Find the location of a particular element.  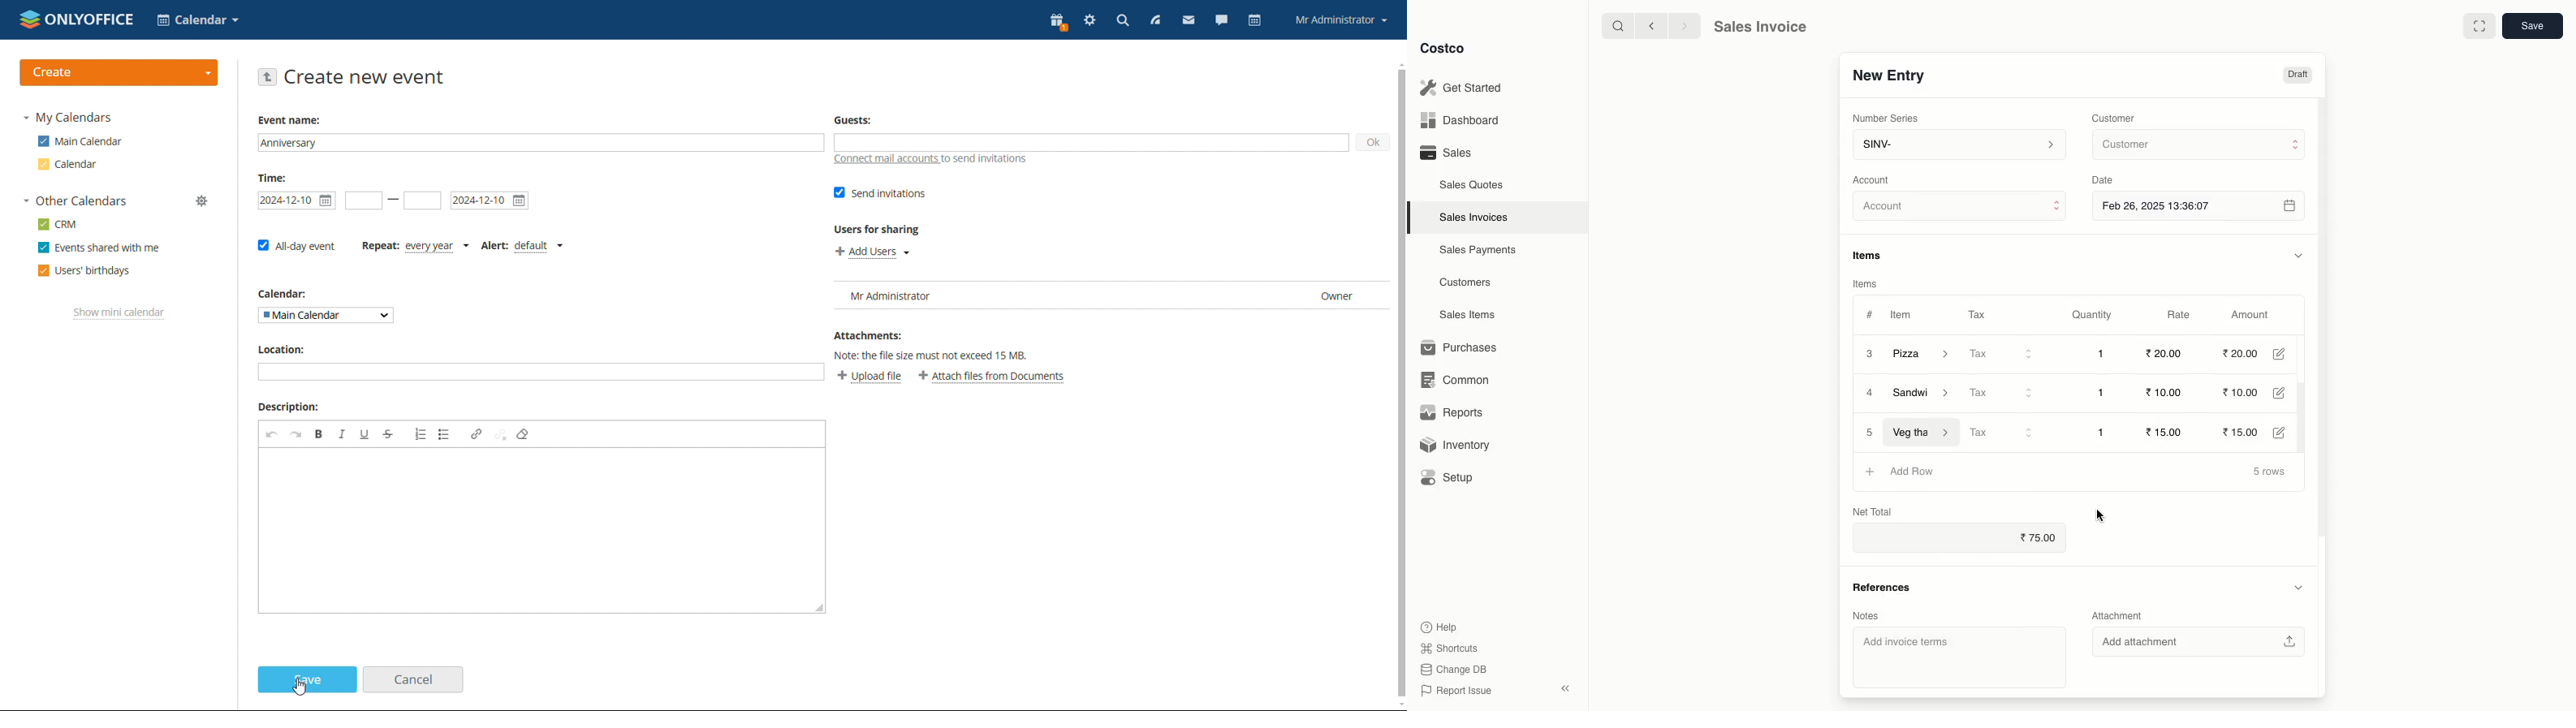

‘Number Series is located at coordinates (1883, 118).